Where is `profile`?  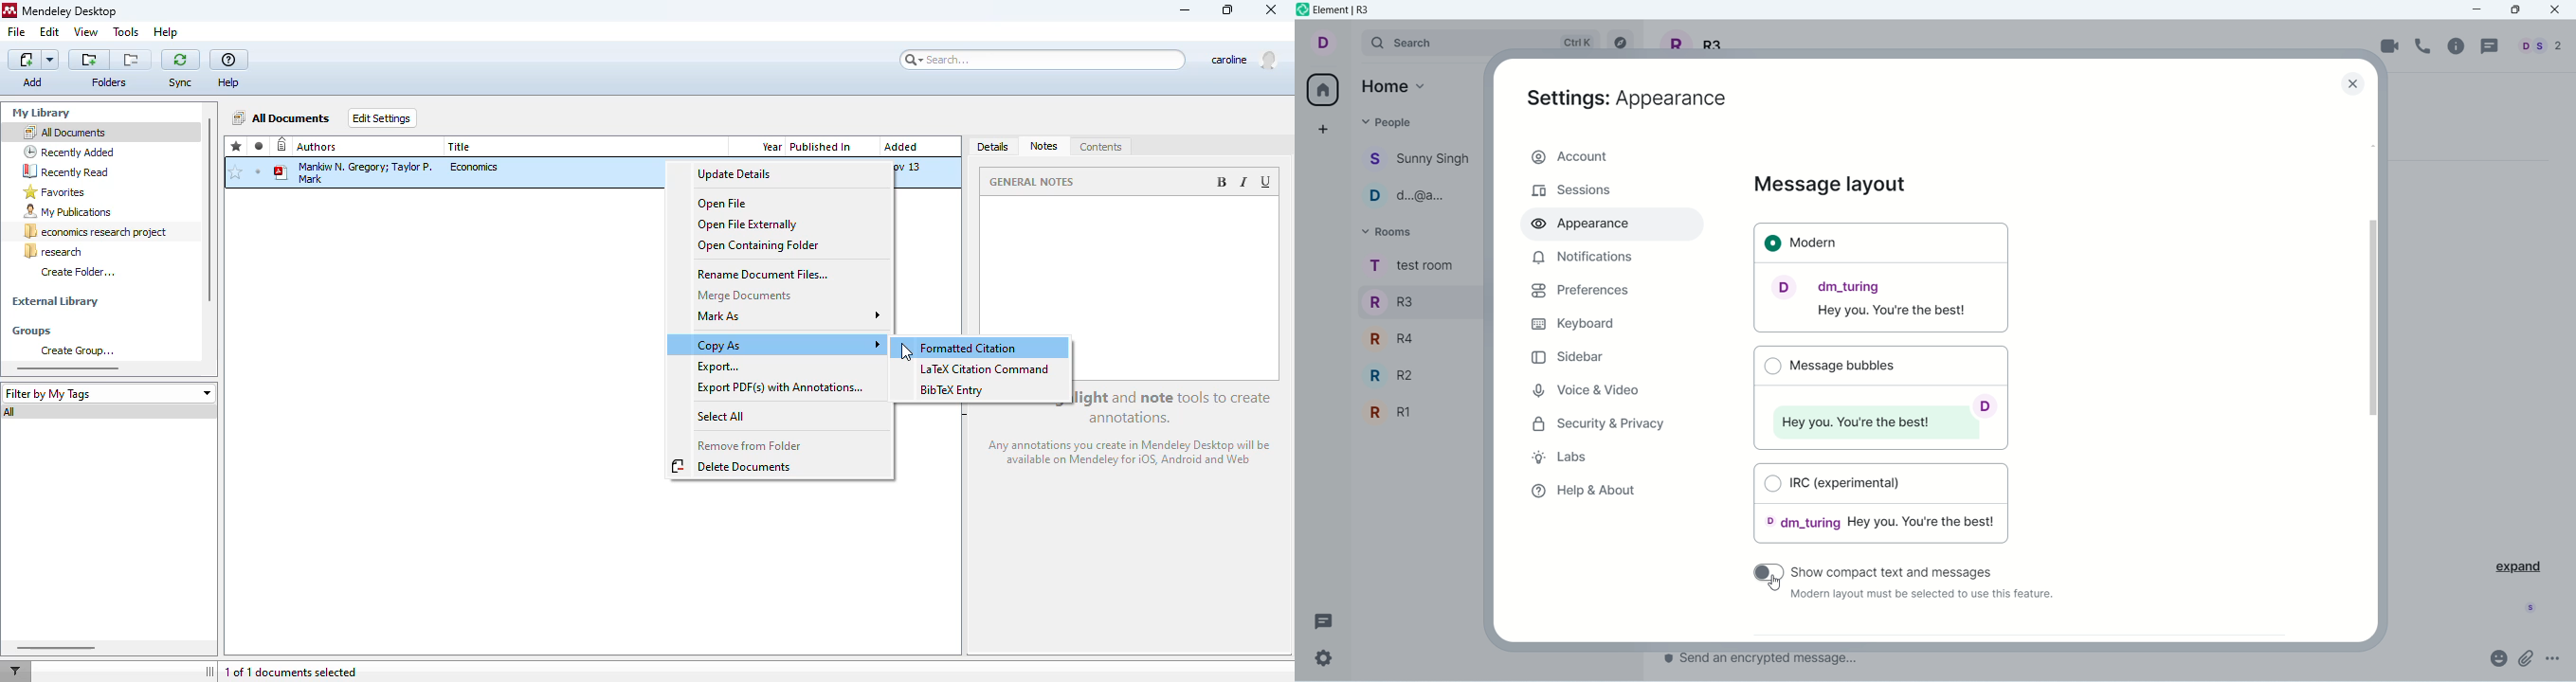
profile is located at coordinates (1250, 63).